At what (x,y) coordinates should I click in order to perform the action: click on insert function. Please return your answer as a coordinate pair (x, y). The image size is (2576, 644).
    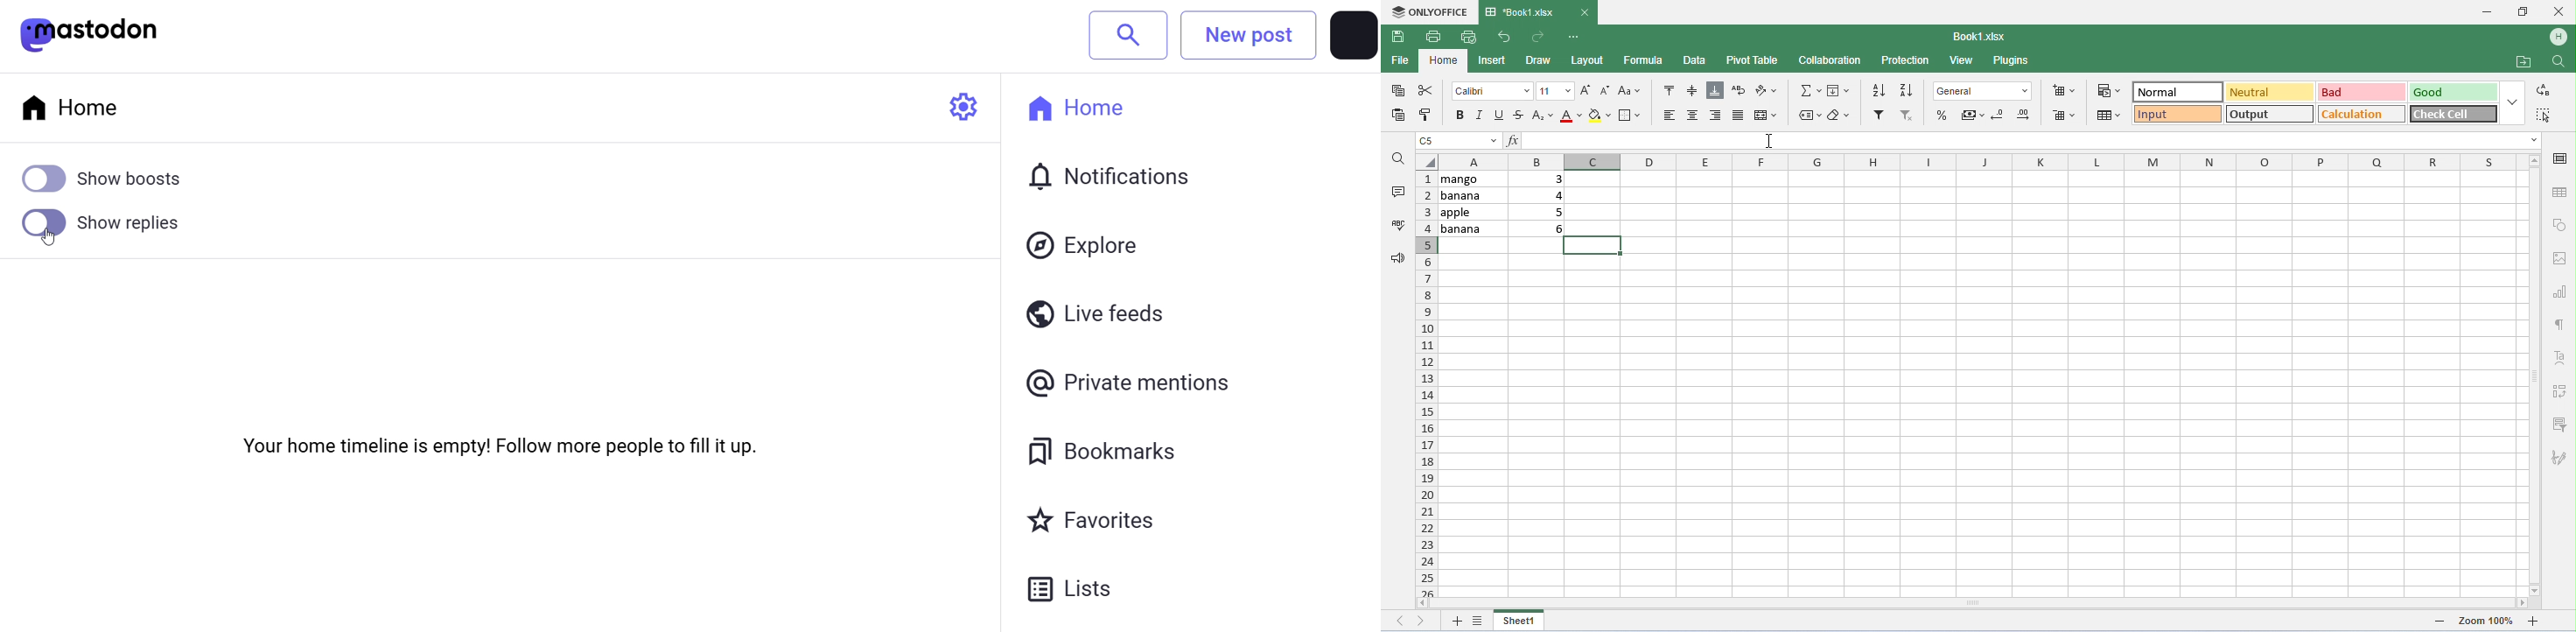
    Looking at the image, I should click on (1512, 140).